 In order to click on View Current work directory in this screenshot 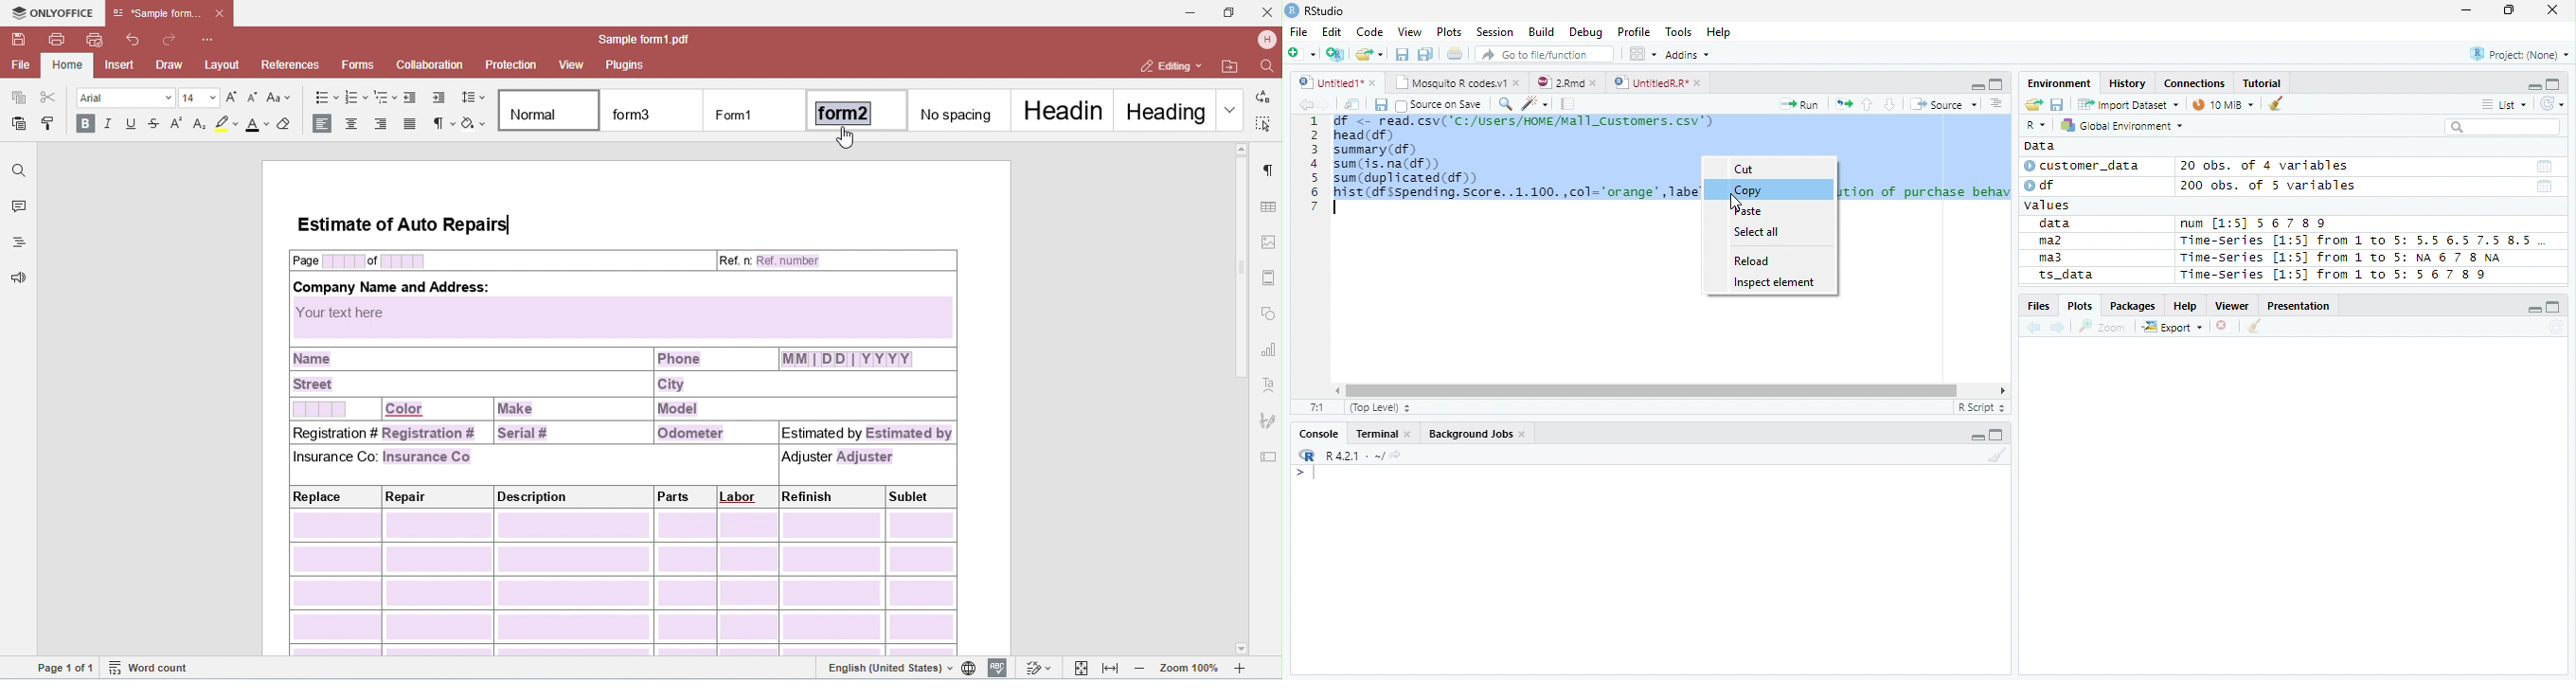, I will do `click(1397, 455)`.